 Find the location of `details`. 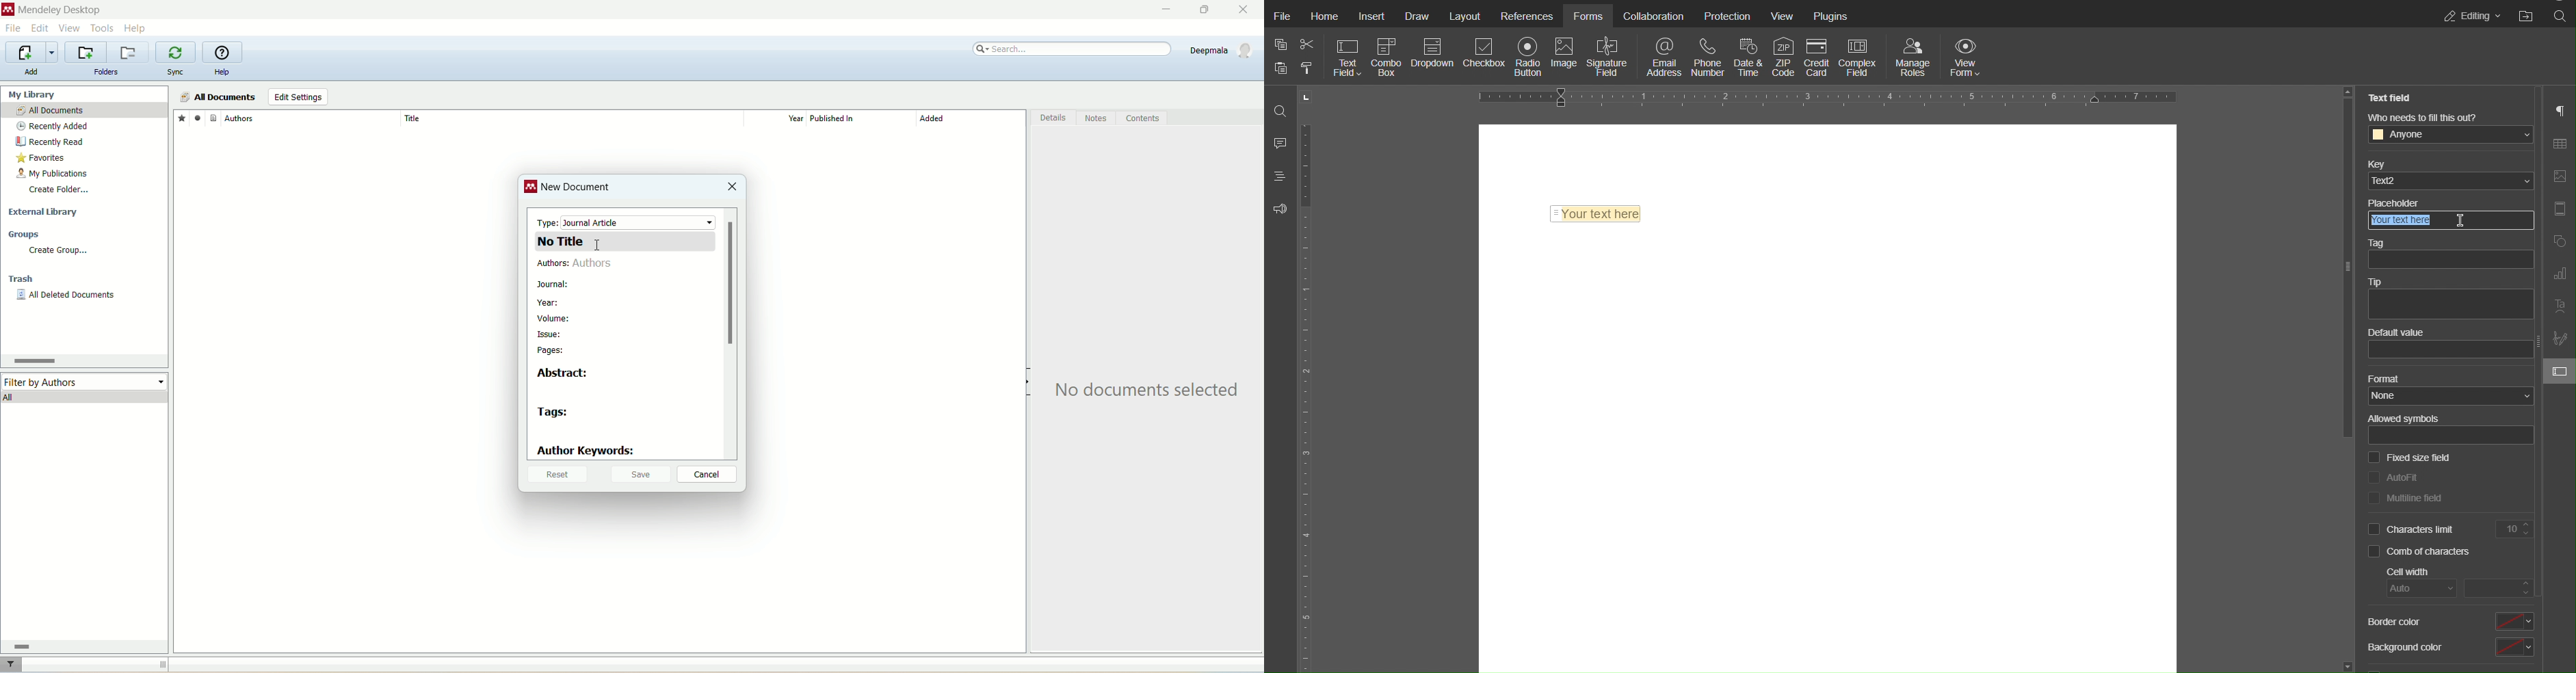

details is located at coordinates (1054, 120).